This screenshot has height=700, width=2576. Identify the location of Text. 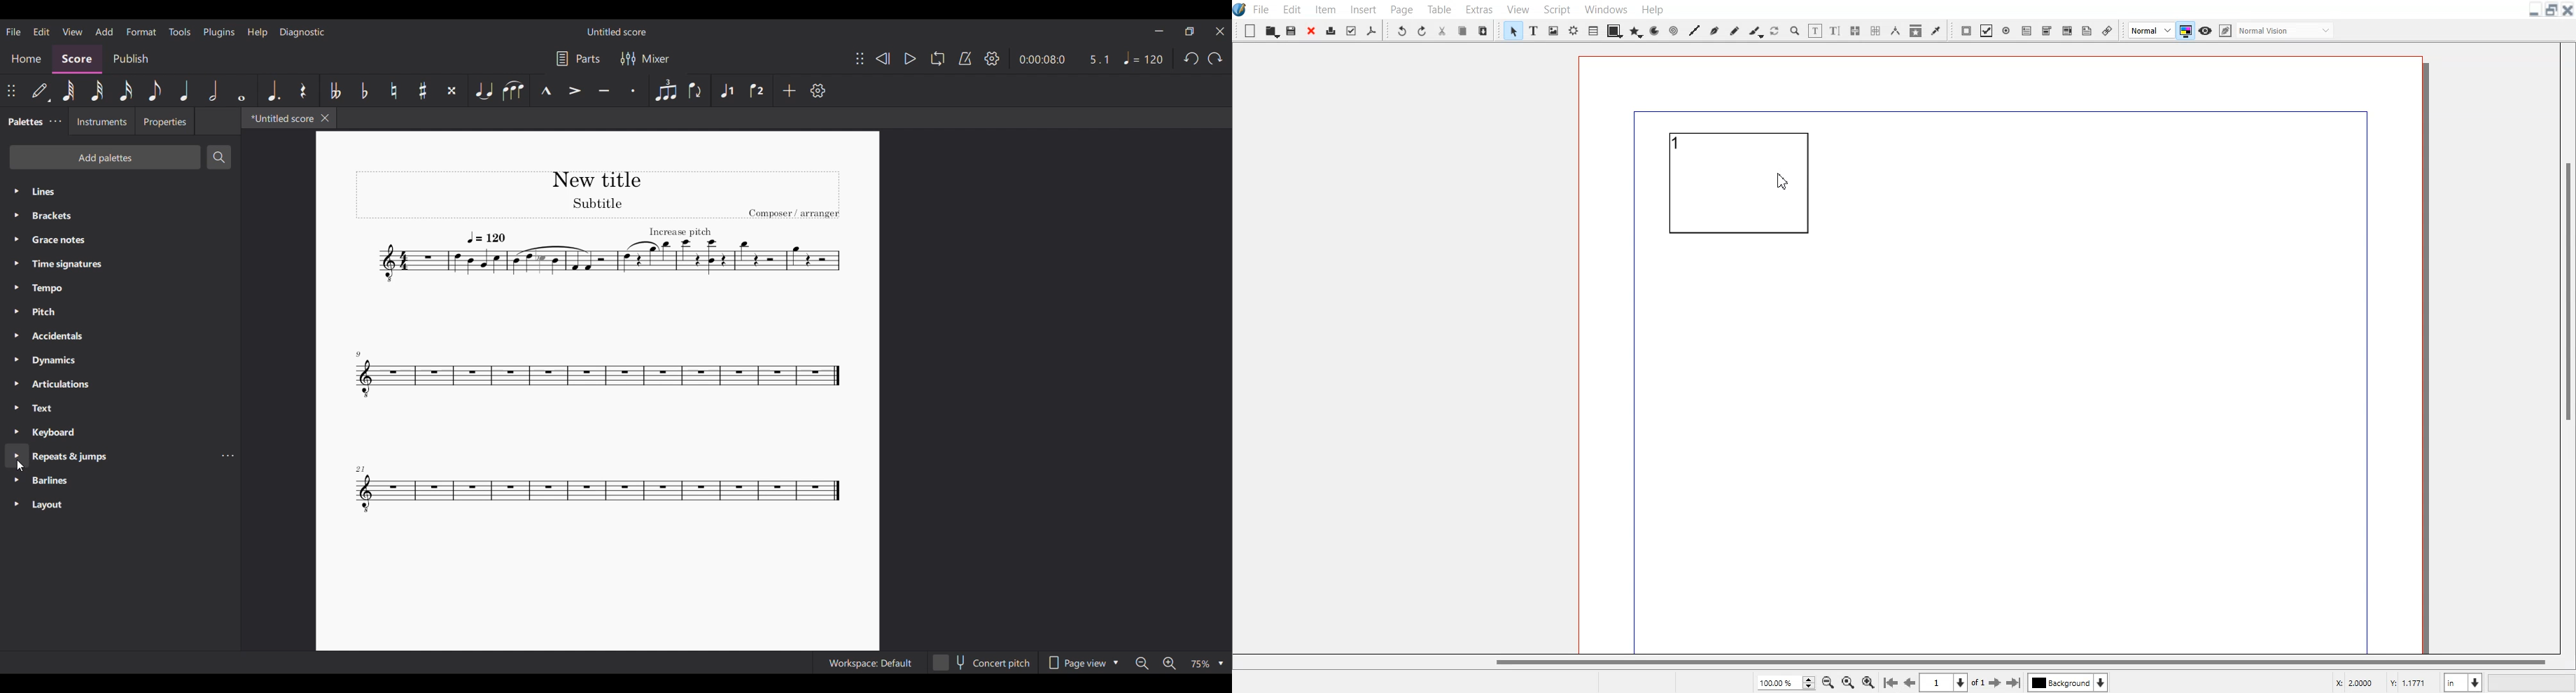
(1680, 143).